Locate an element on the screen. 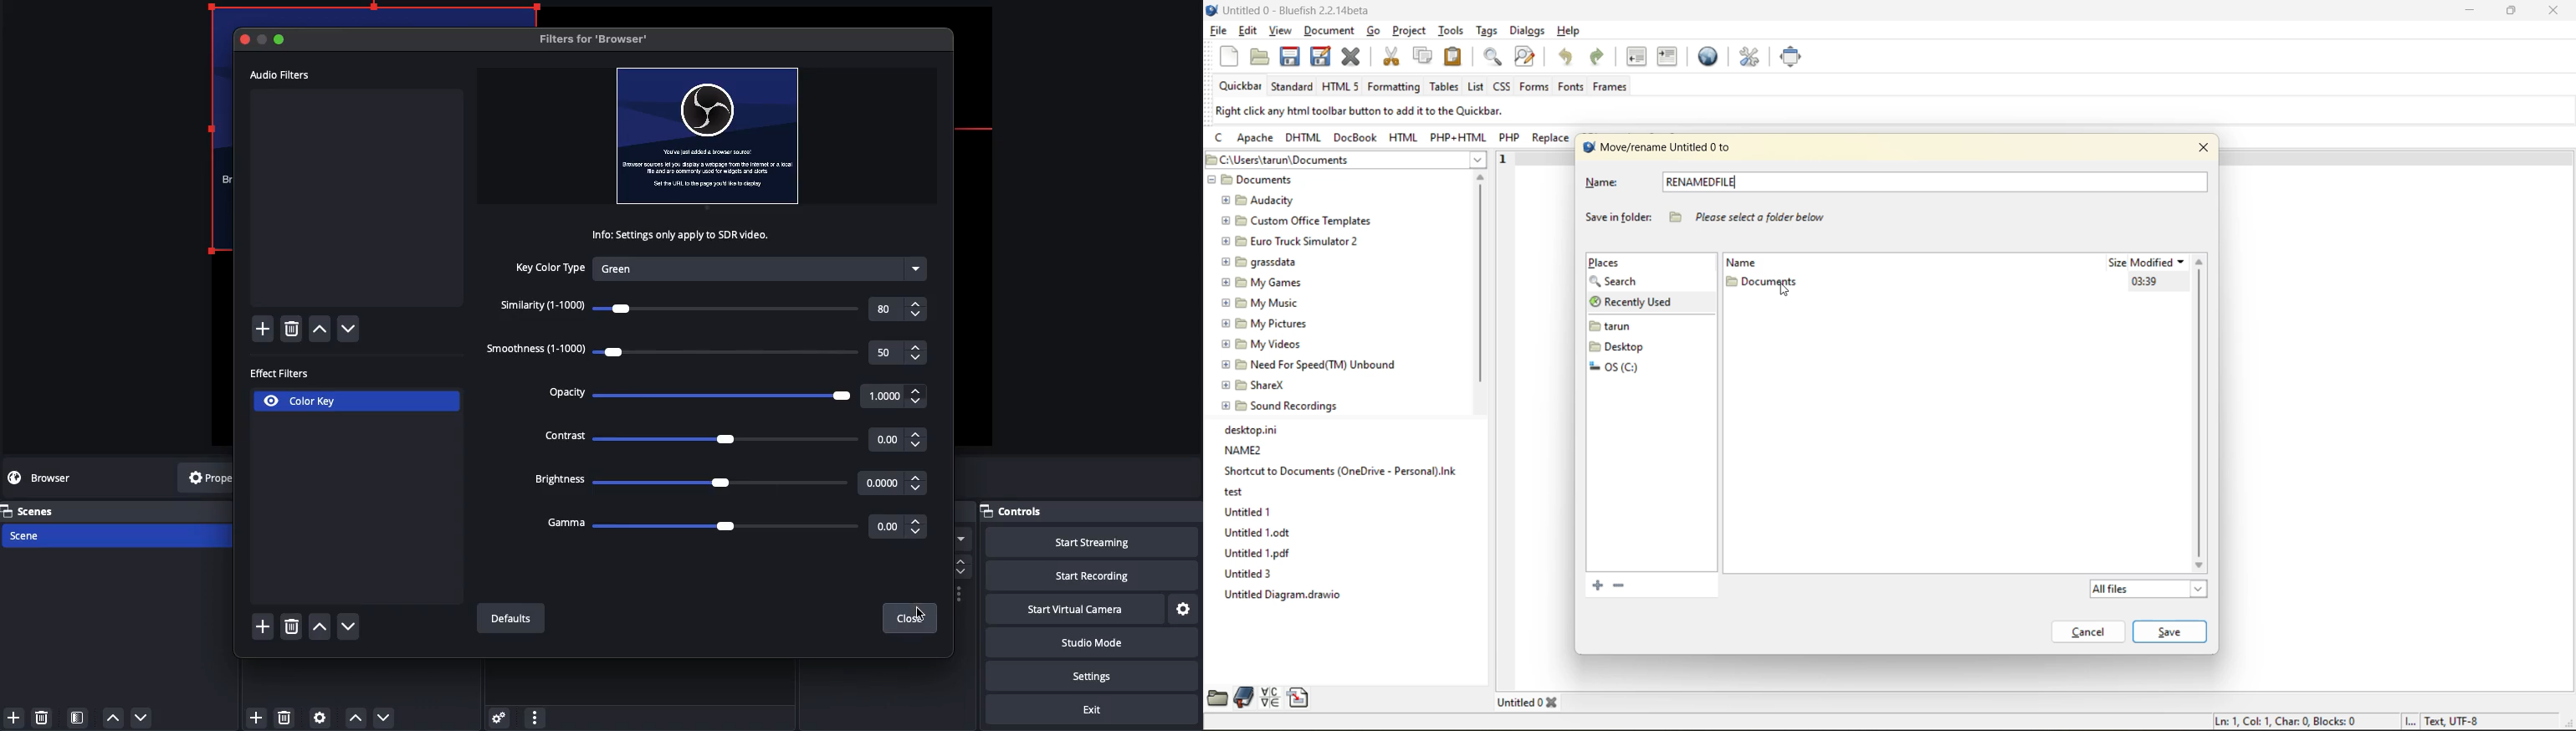 This screenshot has width=2576, height=756. Controls is located at coordinates (1089, 511).